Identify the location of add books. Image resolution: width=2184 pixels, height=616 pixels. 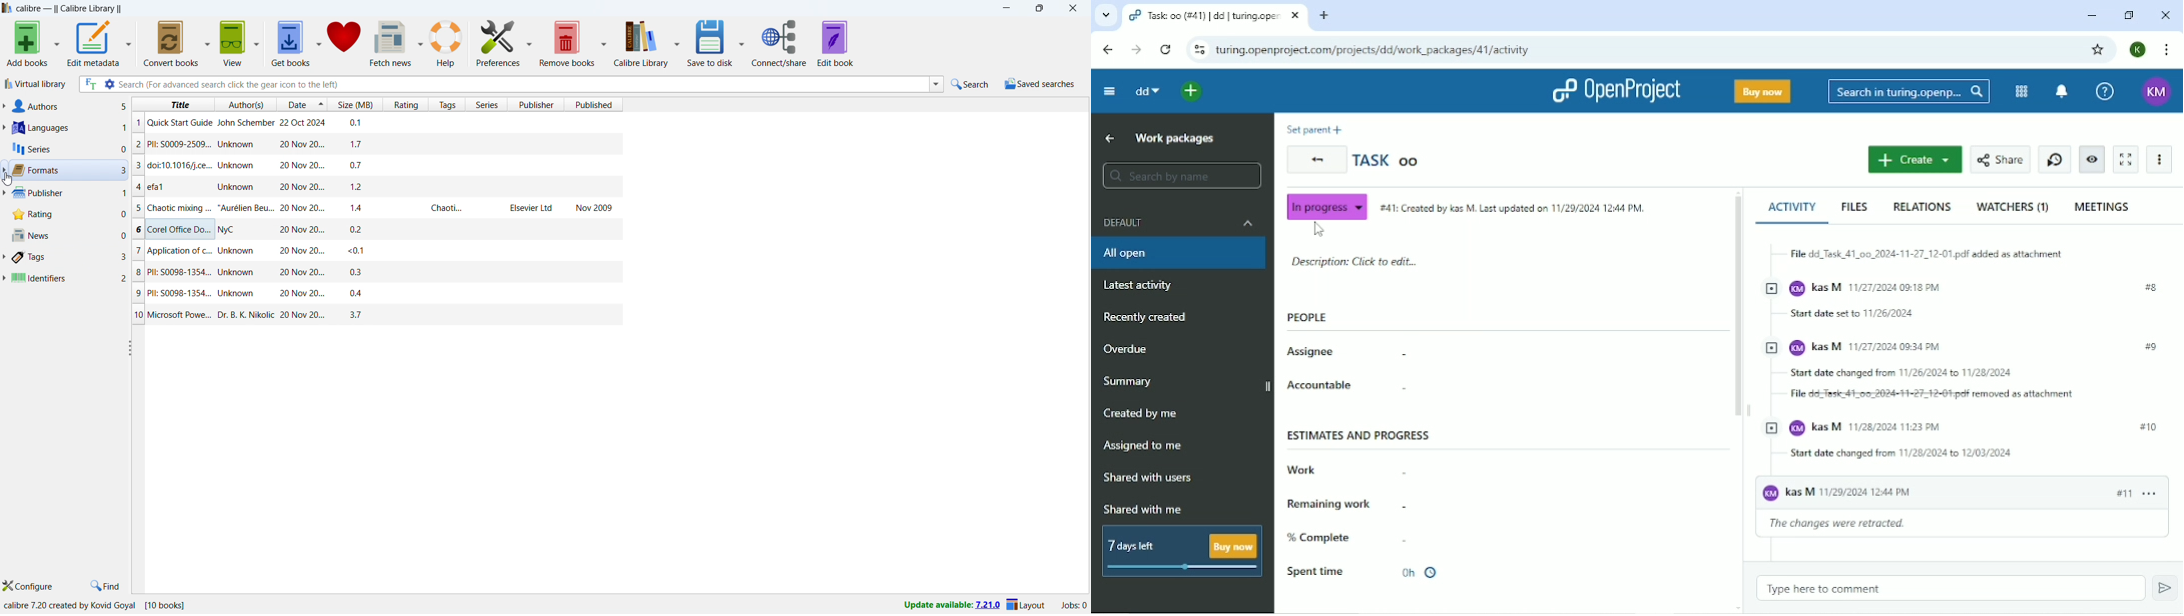
(27, 43).